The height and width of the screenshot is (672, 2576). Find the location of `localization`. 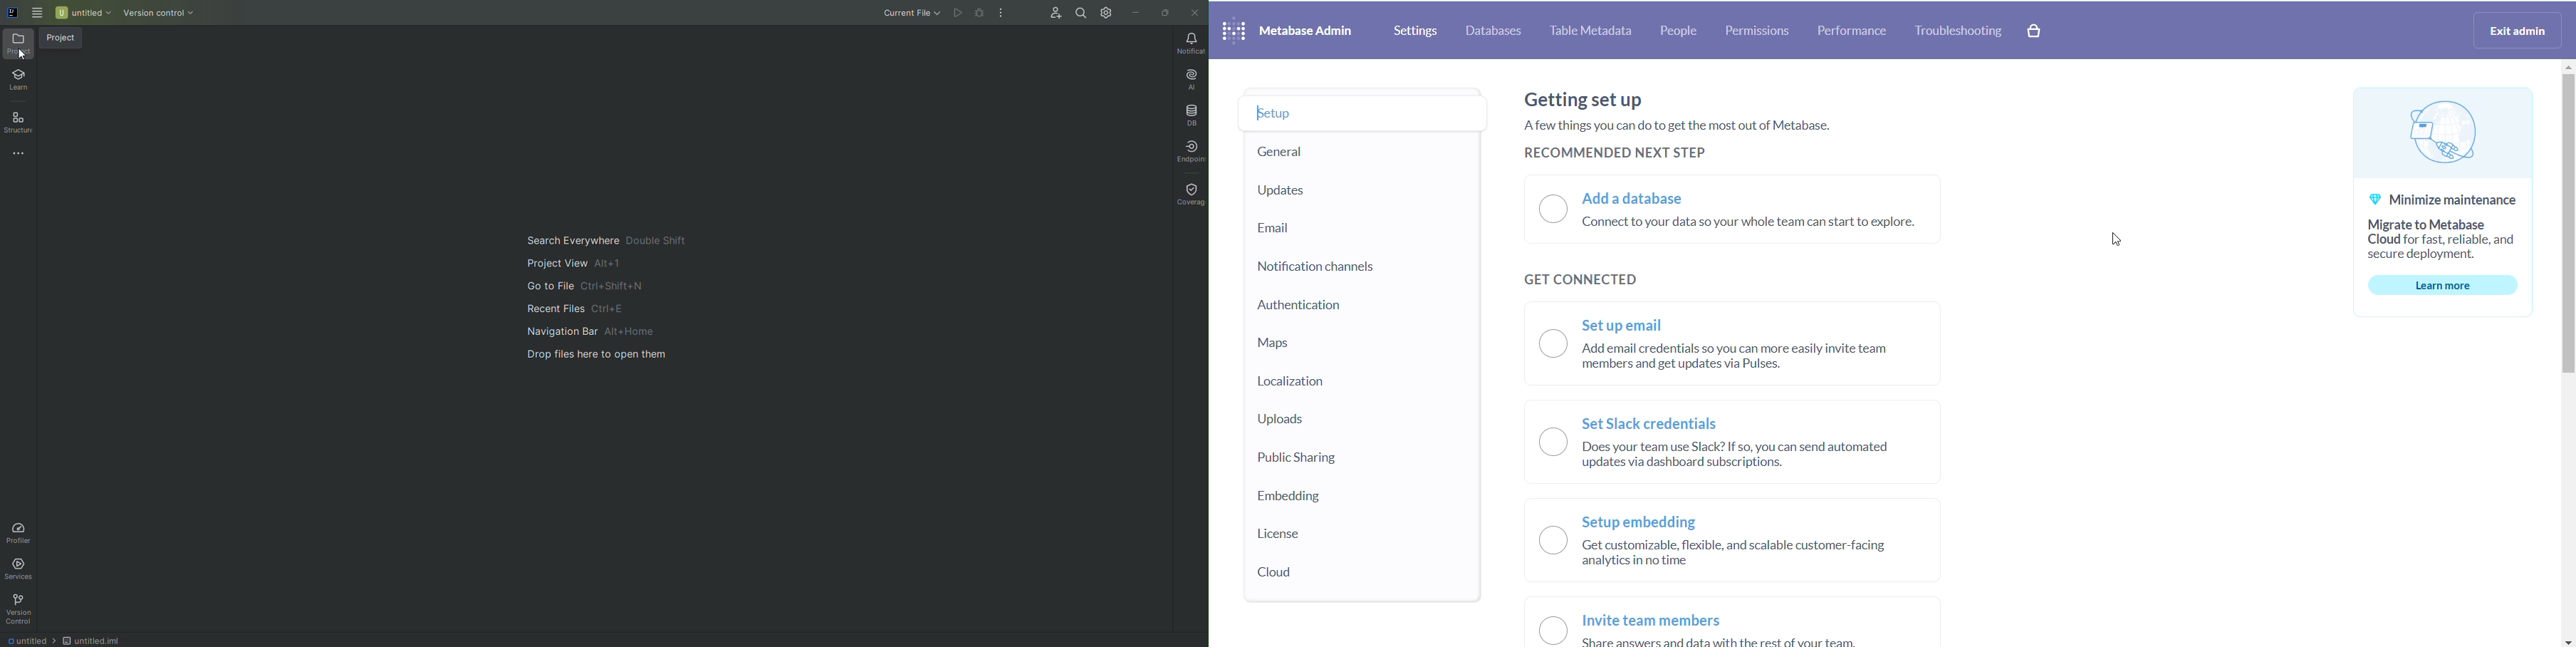

localization is located at coordinates (1295, 381).